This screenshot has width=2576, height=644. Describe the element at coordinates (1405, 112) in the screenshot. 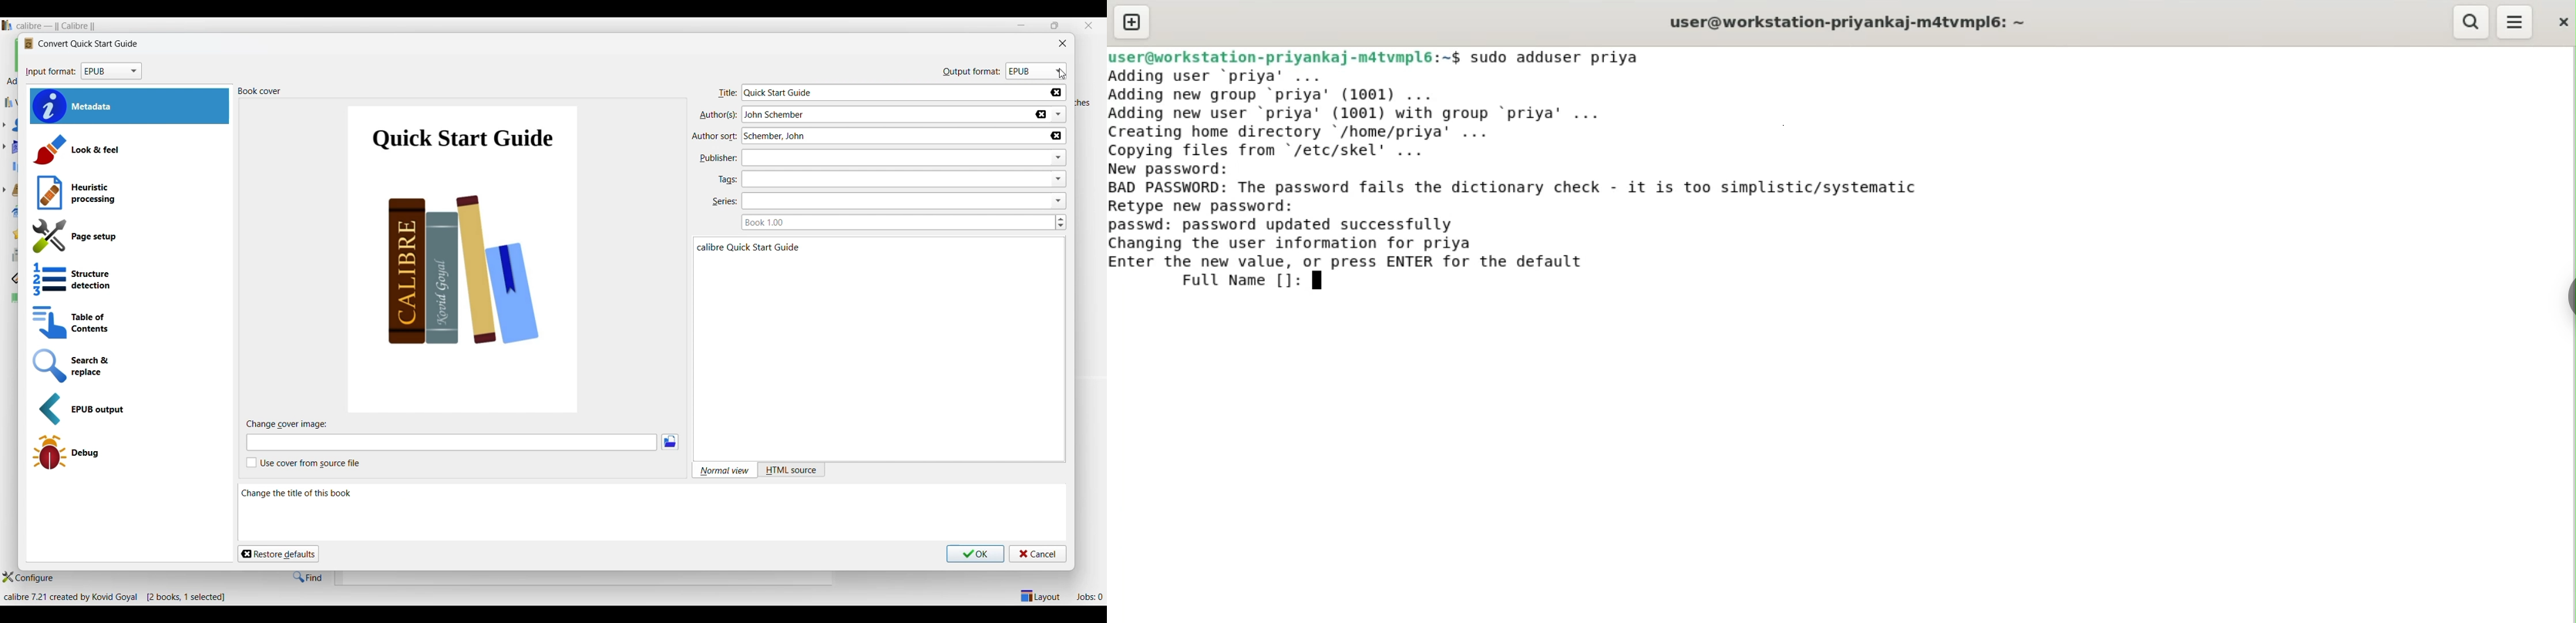

I see `Adding user ‘priya’ ...

Adding new group ‘priya’ (1001) ...

Adding new user ‘priya' (1001) with group ‘priya’ ...
Creating home directory /home/priya’ ...

Copving files from "/etc/skel' ...` at that location.